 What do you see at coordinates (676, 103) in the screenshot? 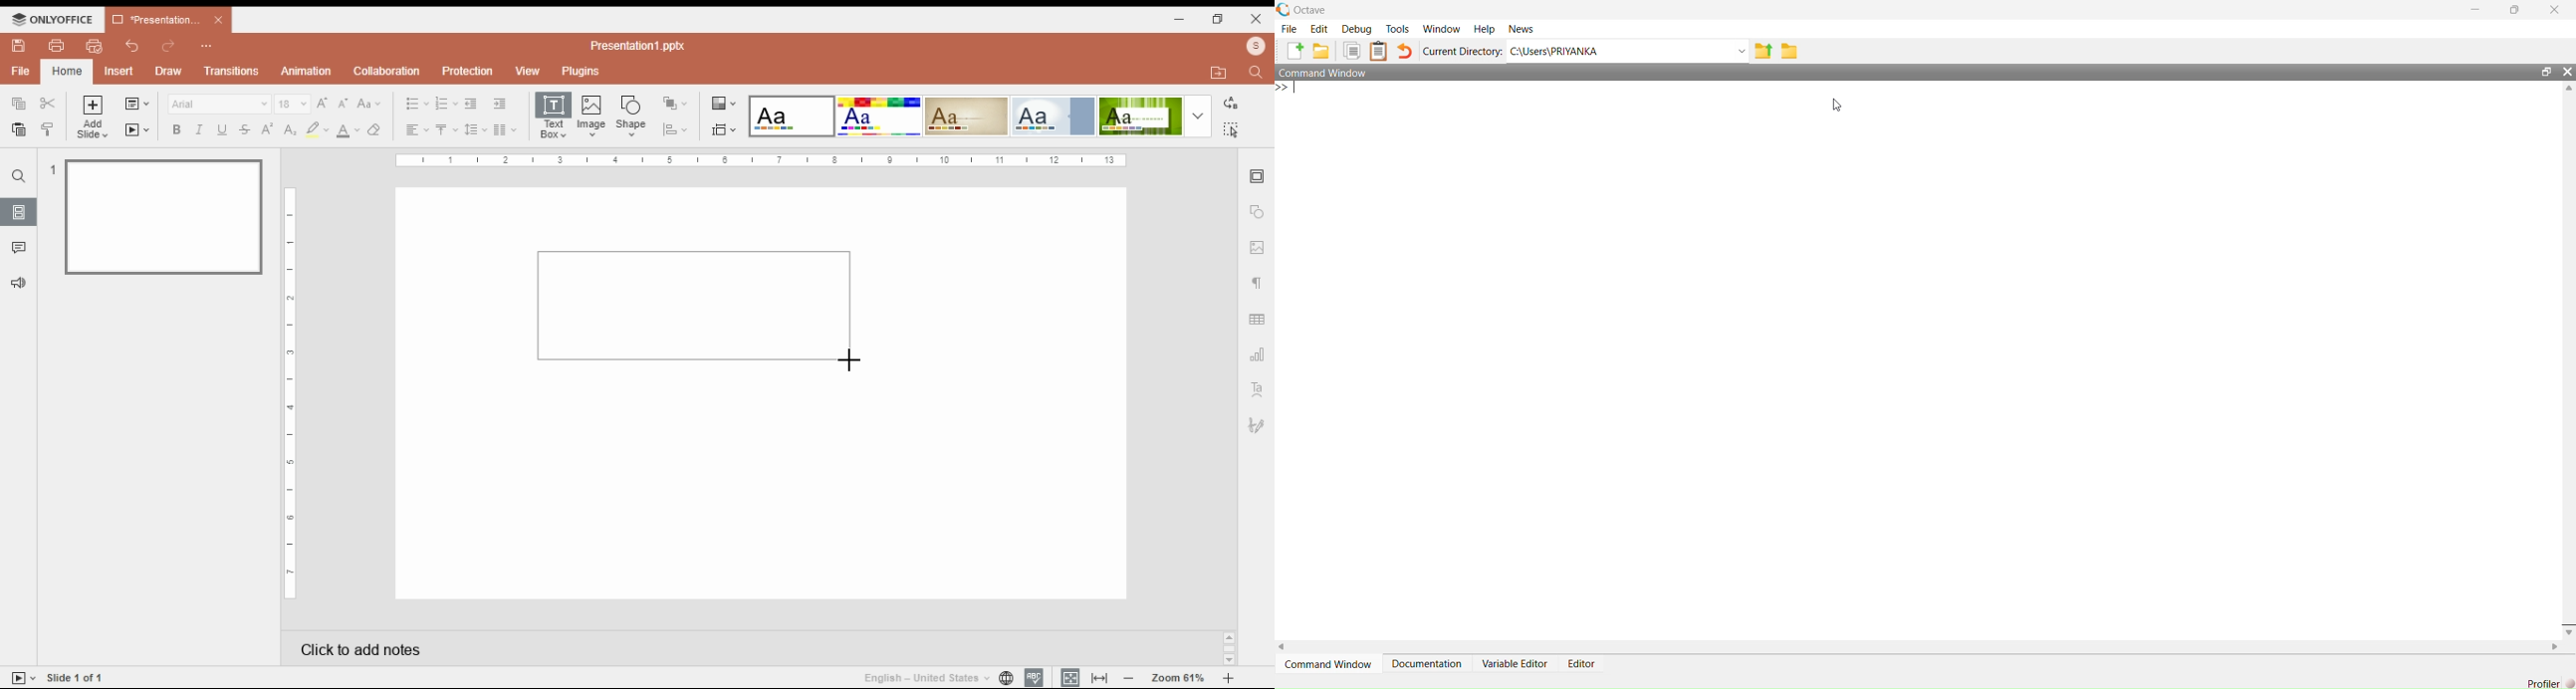
I see `arrange shapes` at bounding box center [676, 103].